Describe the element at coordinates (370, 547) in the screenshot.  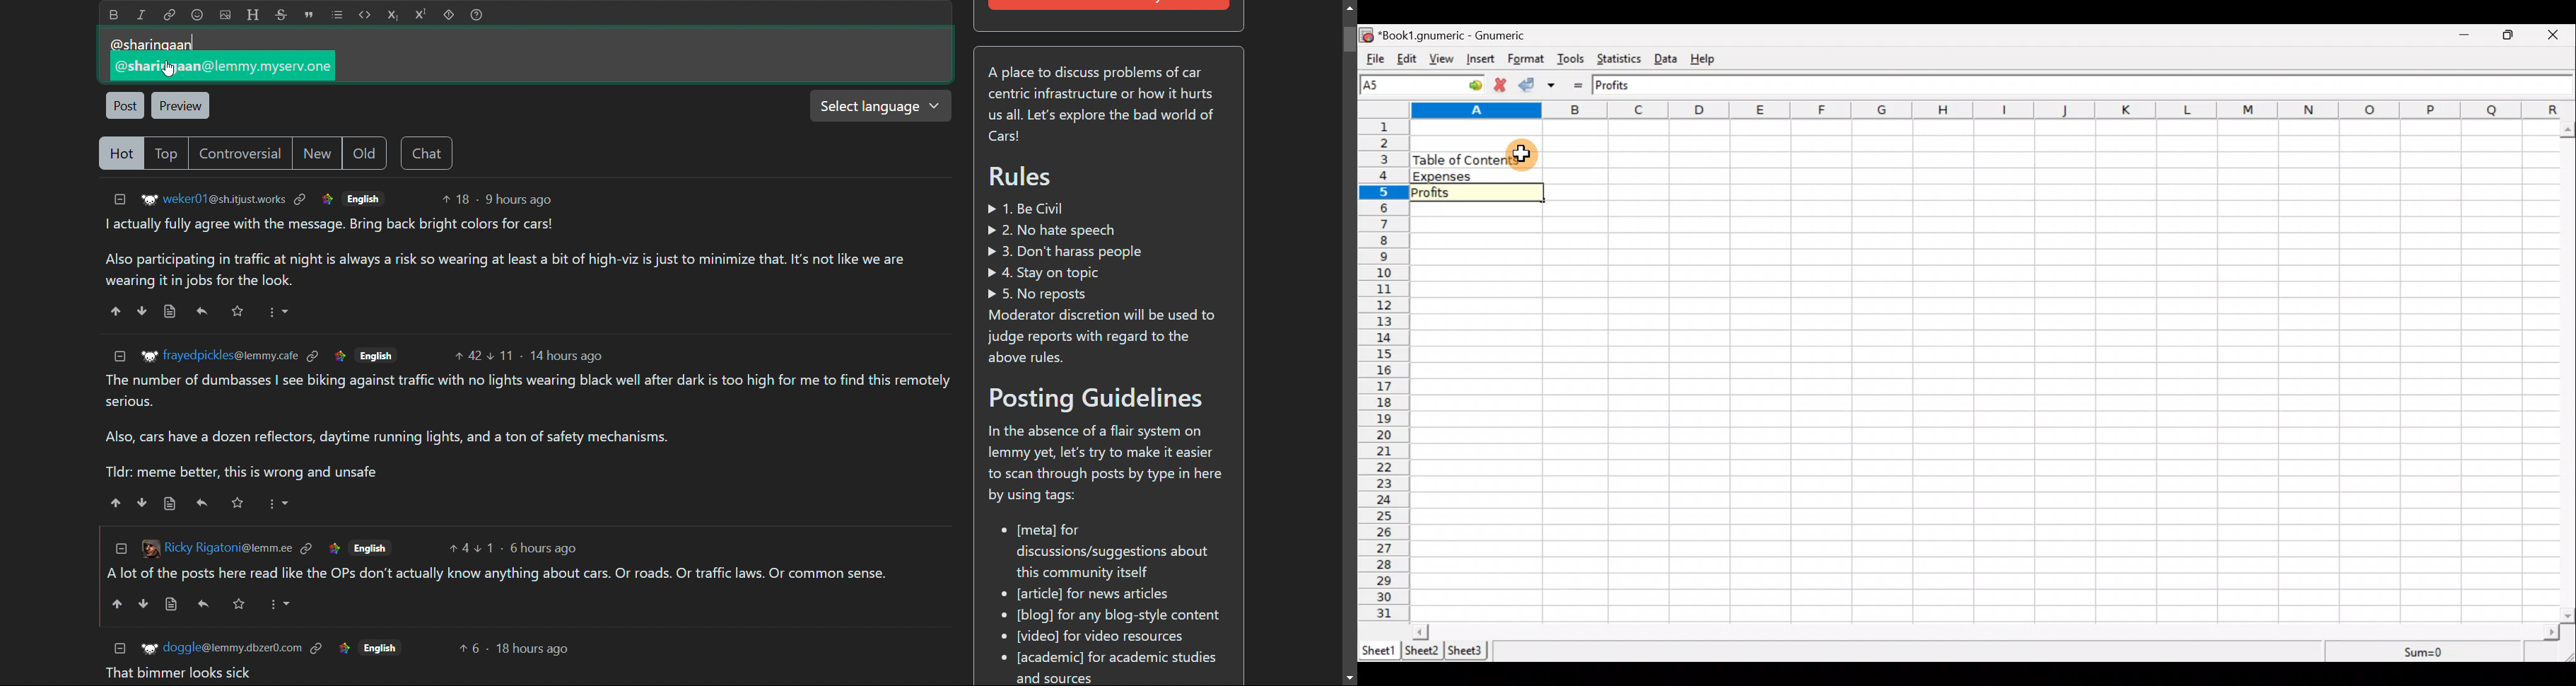
I see `English.` at that location.